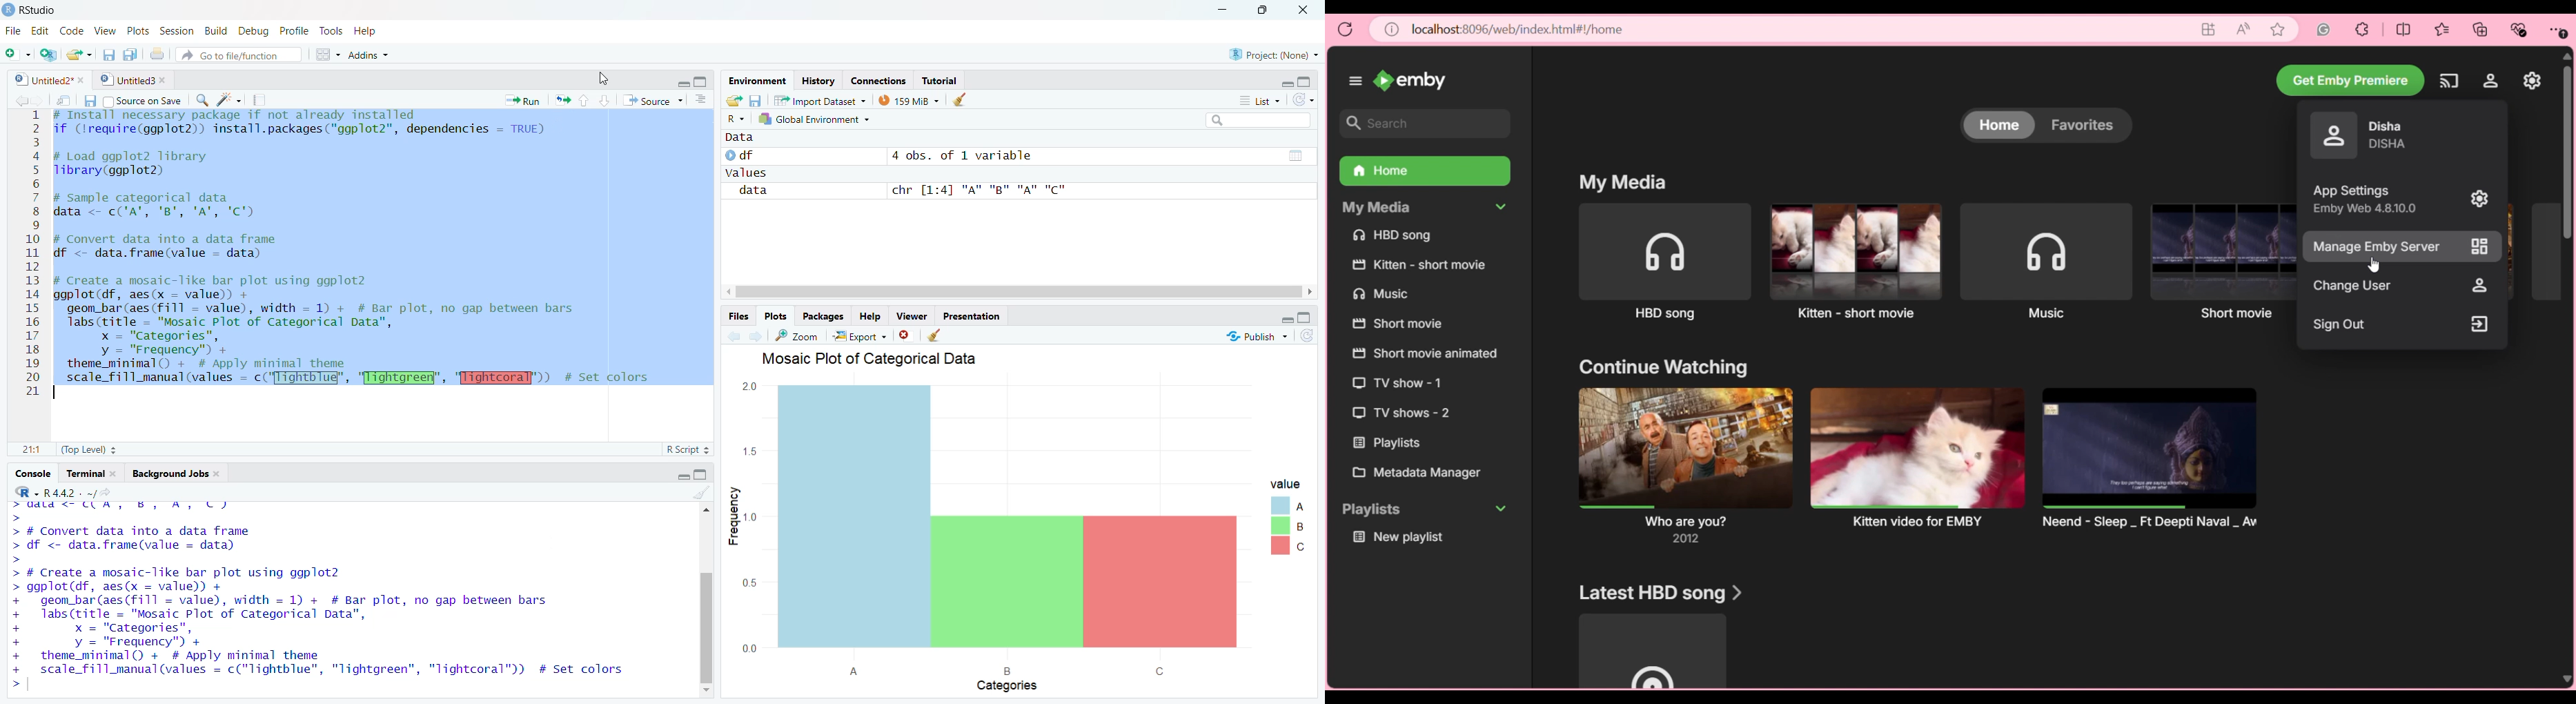  Describe the element at coordinates (735, 119) in the screenshot. I see `R` at that location.